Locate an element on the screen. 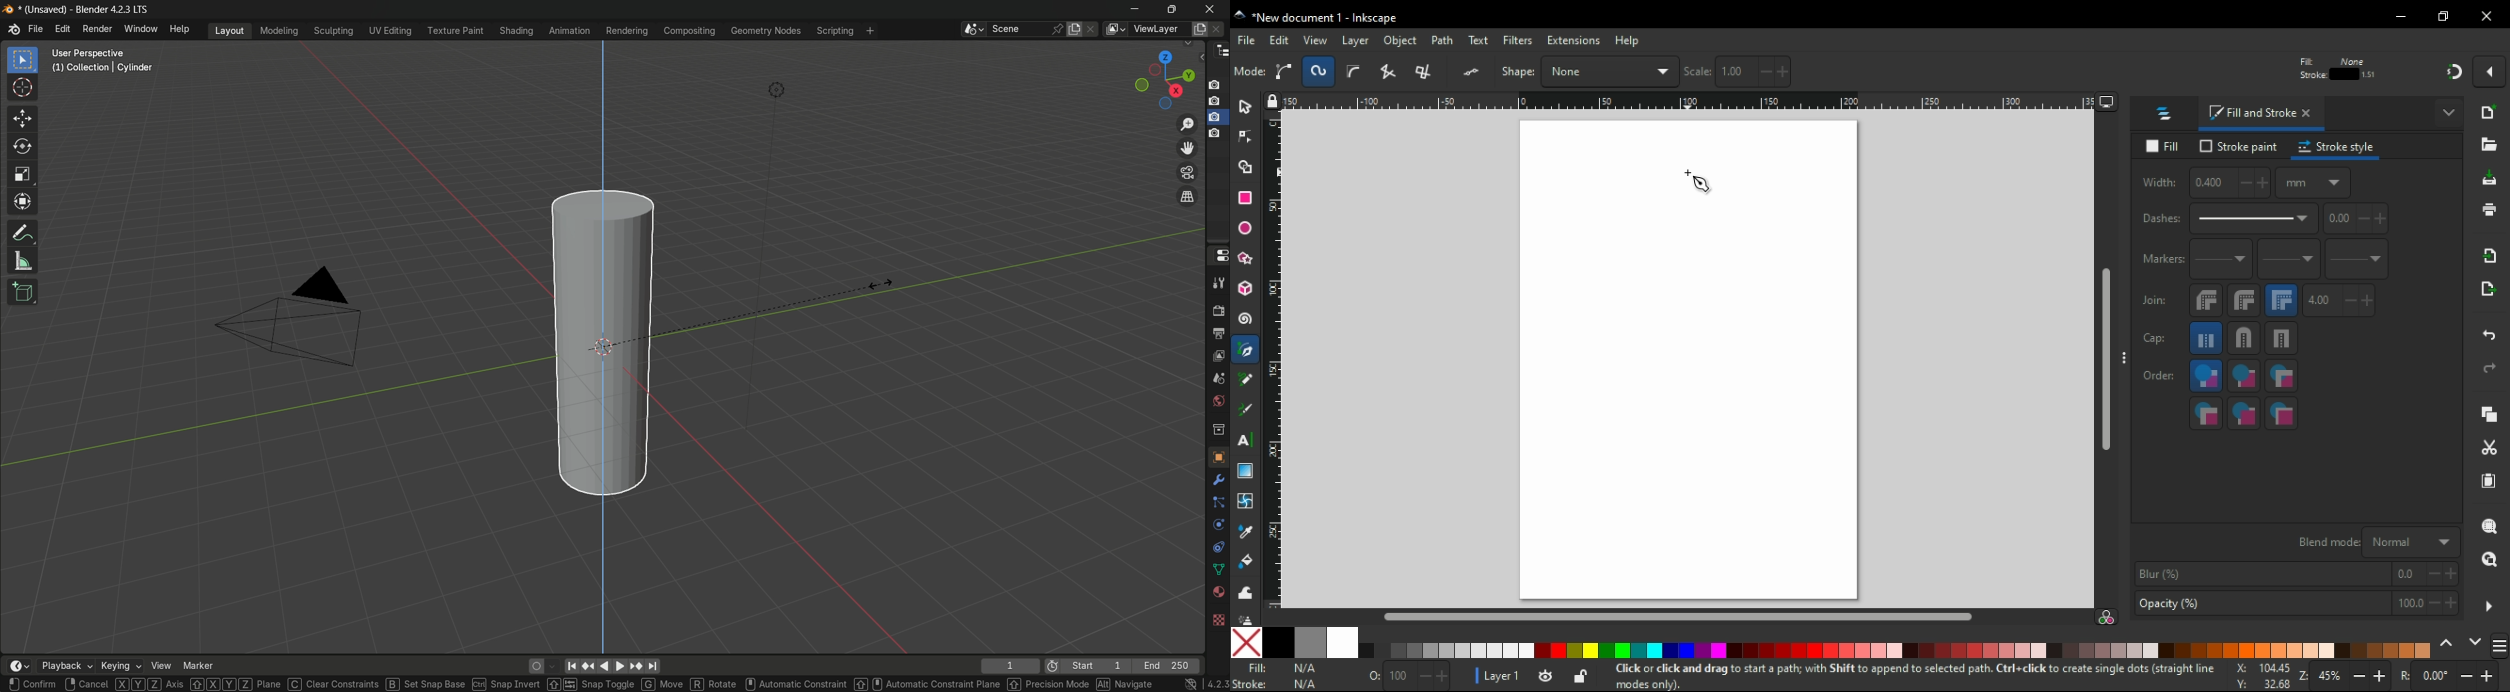 This screenshot has height=700, width=2520. measuring units is located at coordinates (2313, 182).